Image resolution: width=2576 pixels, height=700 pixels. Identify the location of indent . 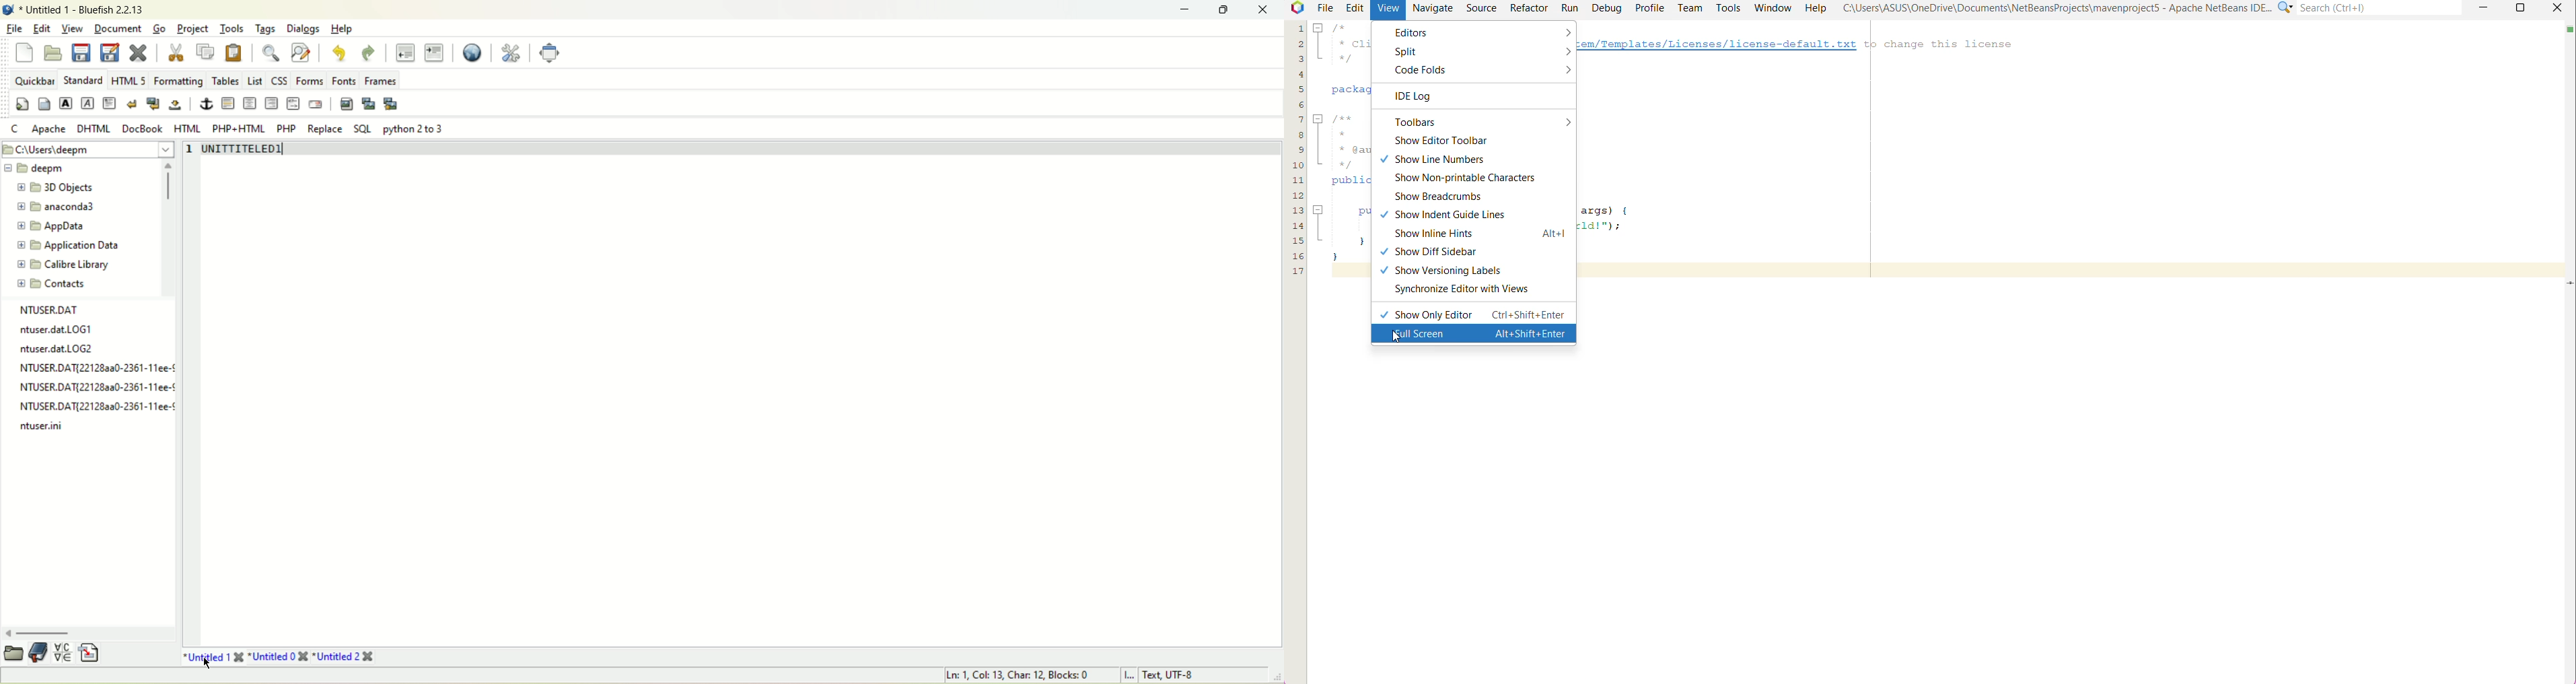
(434, 51).